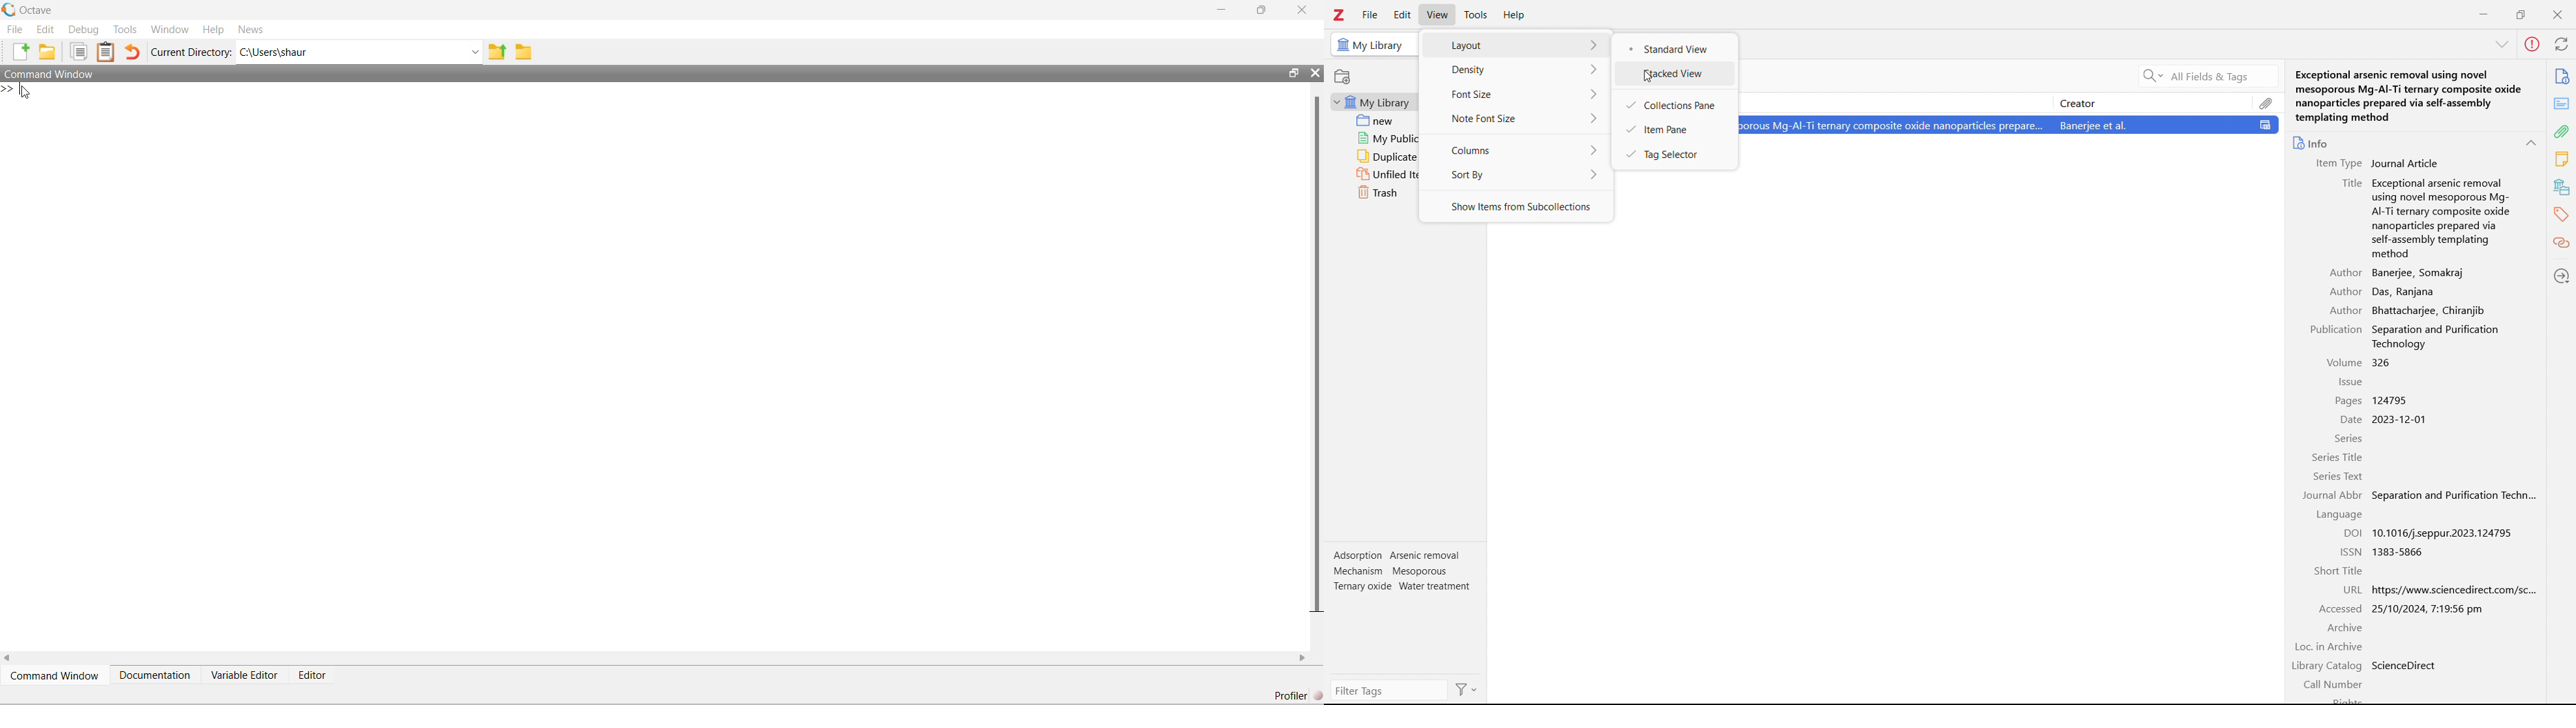  Describe the element at coordinates (2352, 381) in the screenshot. I see `Issue` at that location.